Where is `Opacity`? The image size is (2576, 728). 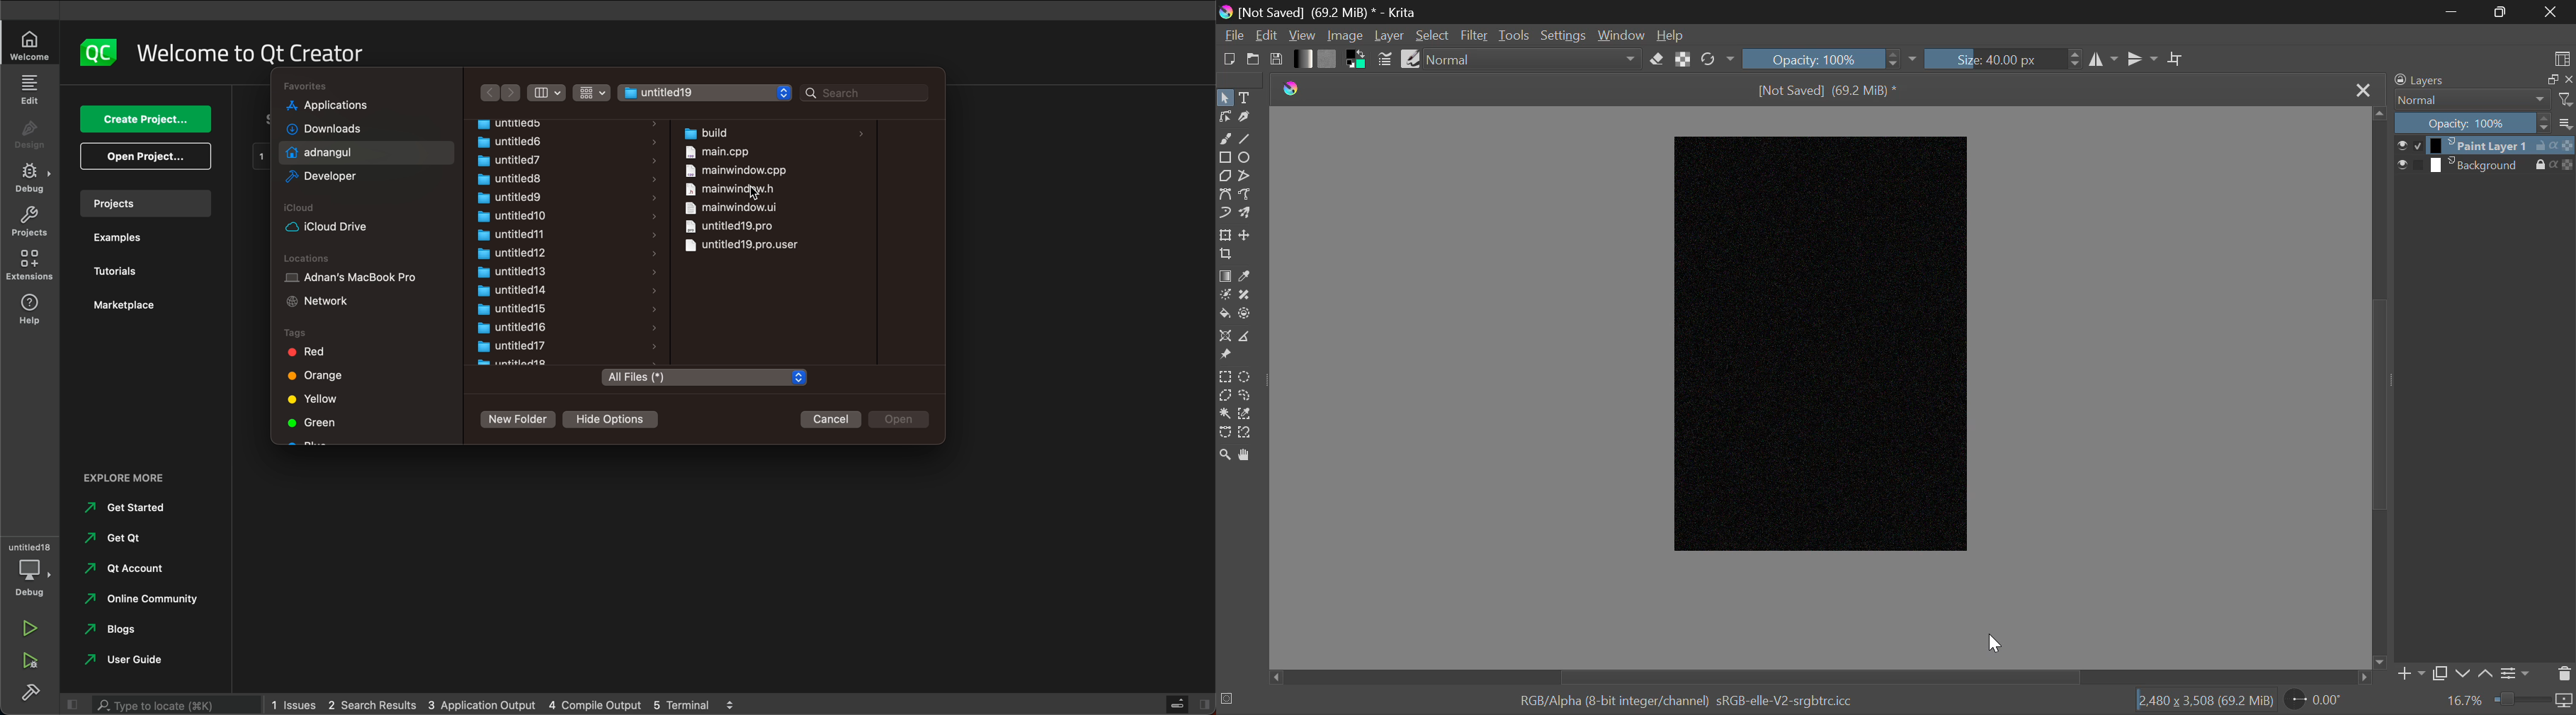 Opacity is located at coordinates (2470, 123).